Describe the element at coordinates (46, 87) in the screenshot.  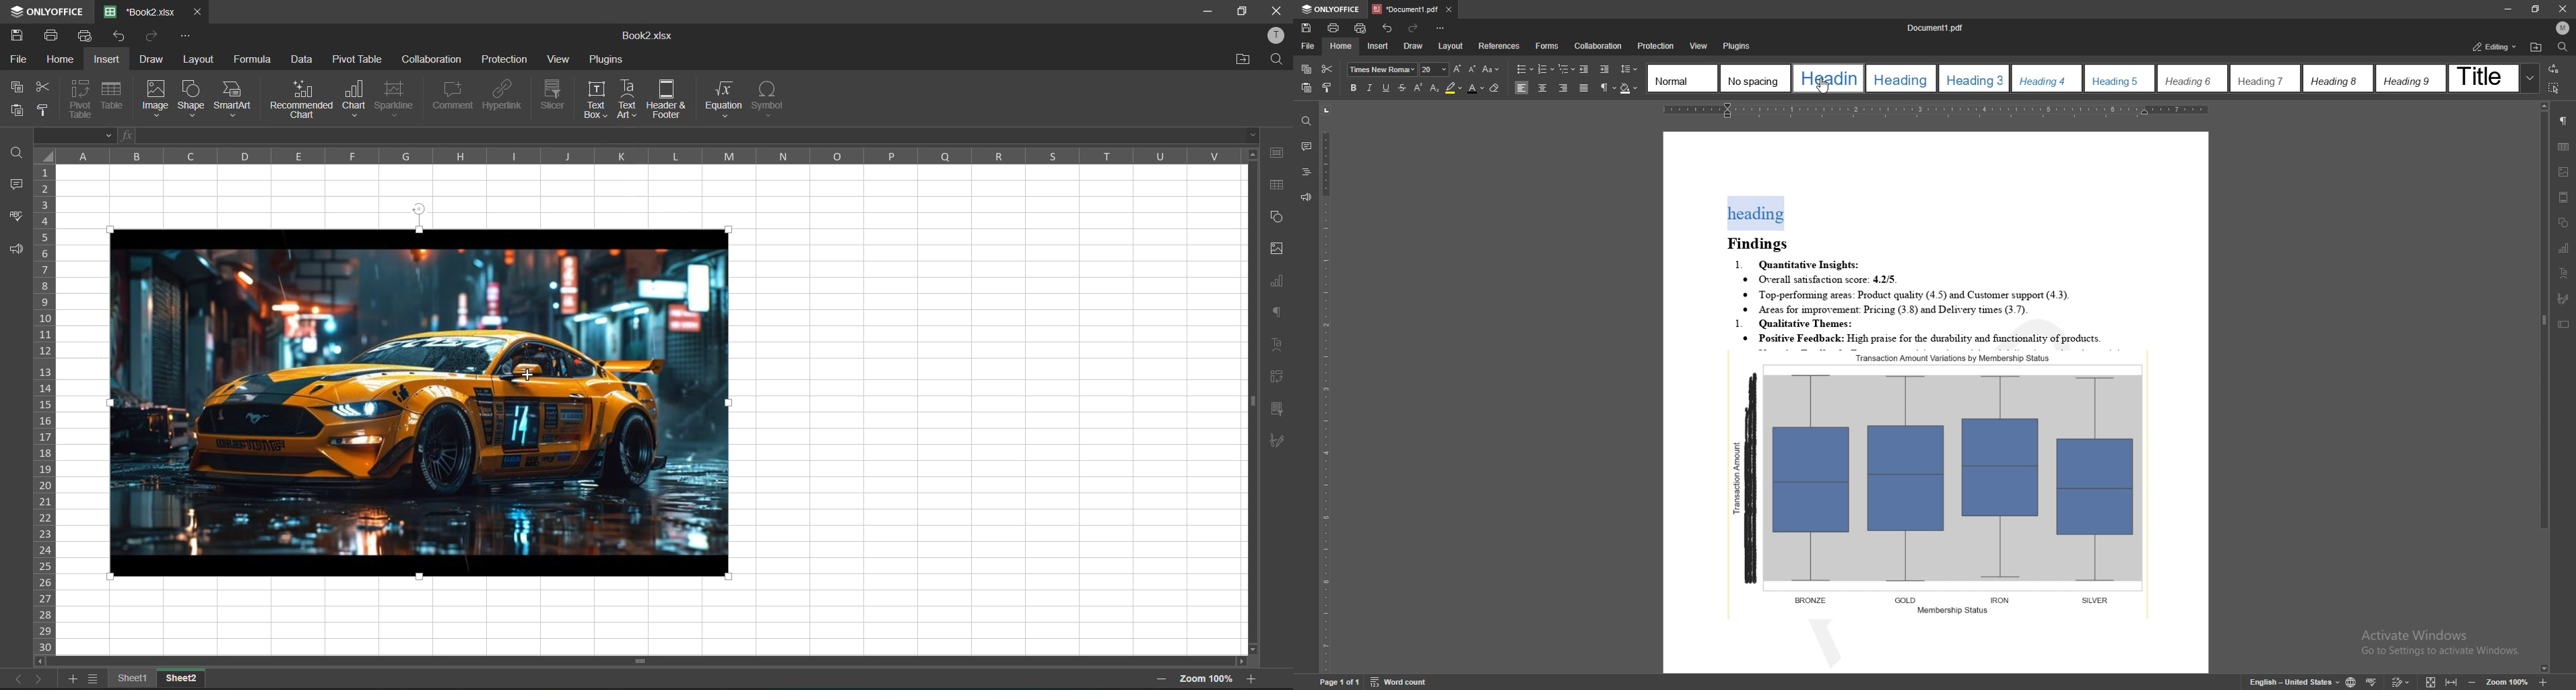
I see `cut` at that location.